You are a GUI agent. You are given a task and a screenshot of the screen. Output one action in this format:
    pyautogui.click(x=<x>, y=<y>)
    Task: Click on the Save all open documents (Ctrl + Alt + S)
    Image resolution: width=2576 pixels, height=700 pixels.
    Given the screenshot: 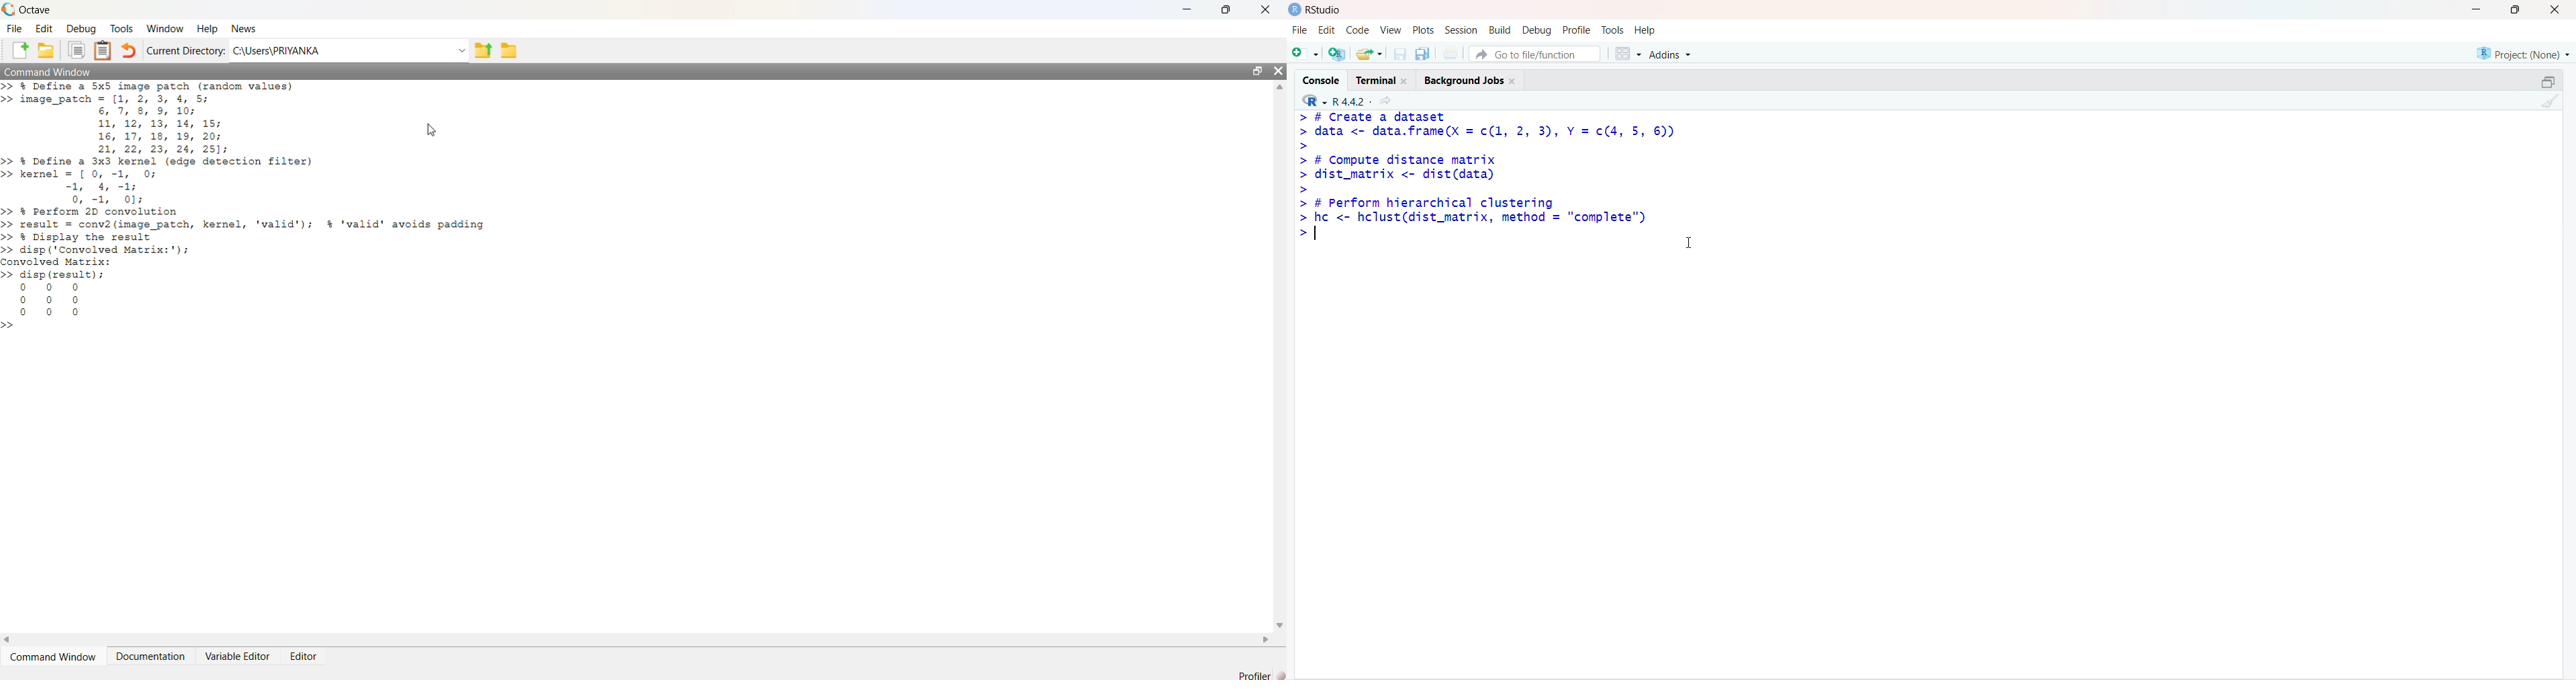 What is the action you would take?
    pyautogui.click(x=1424, y=52)
    